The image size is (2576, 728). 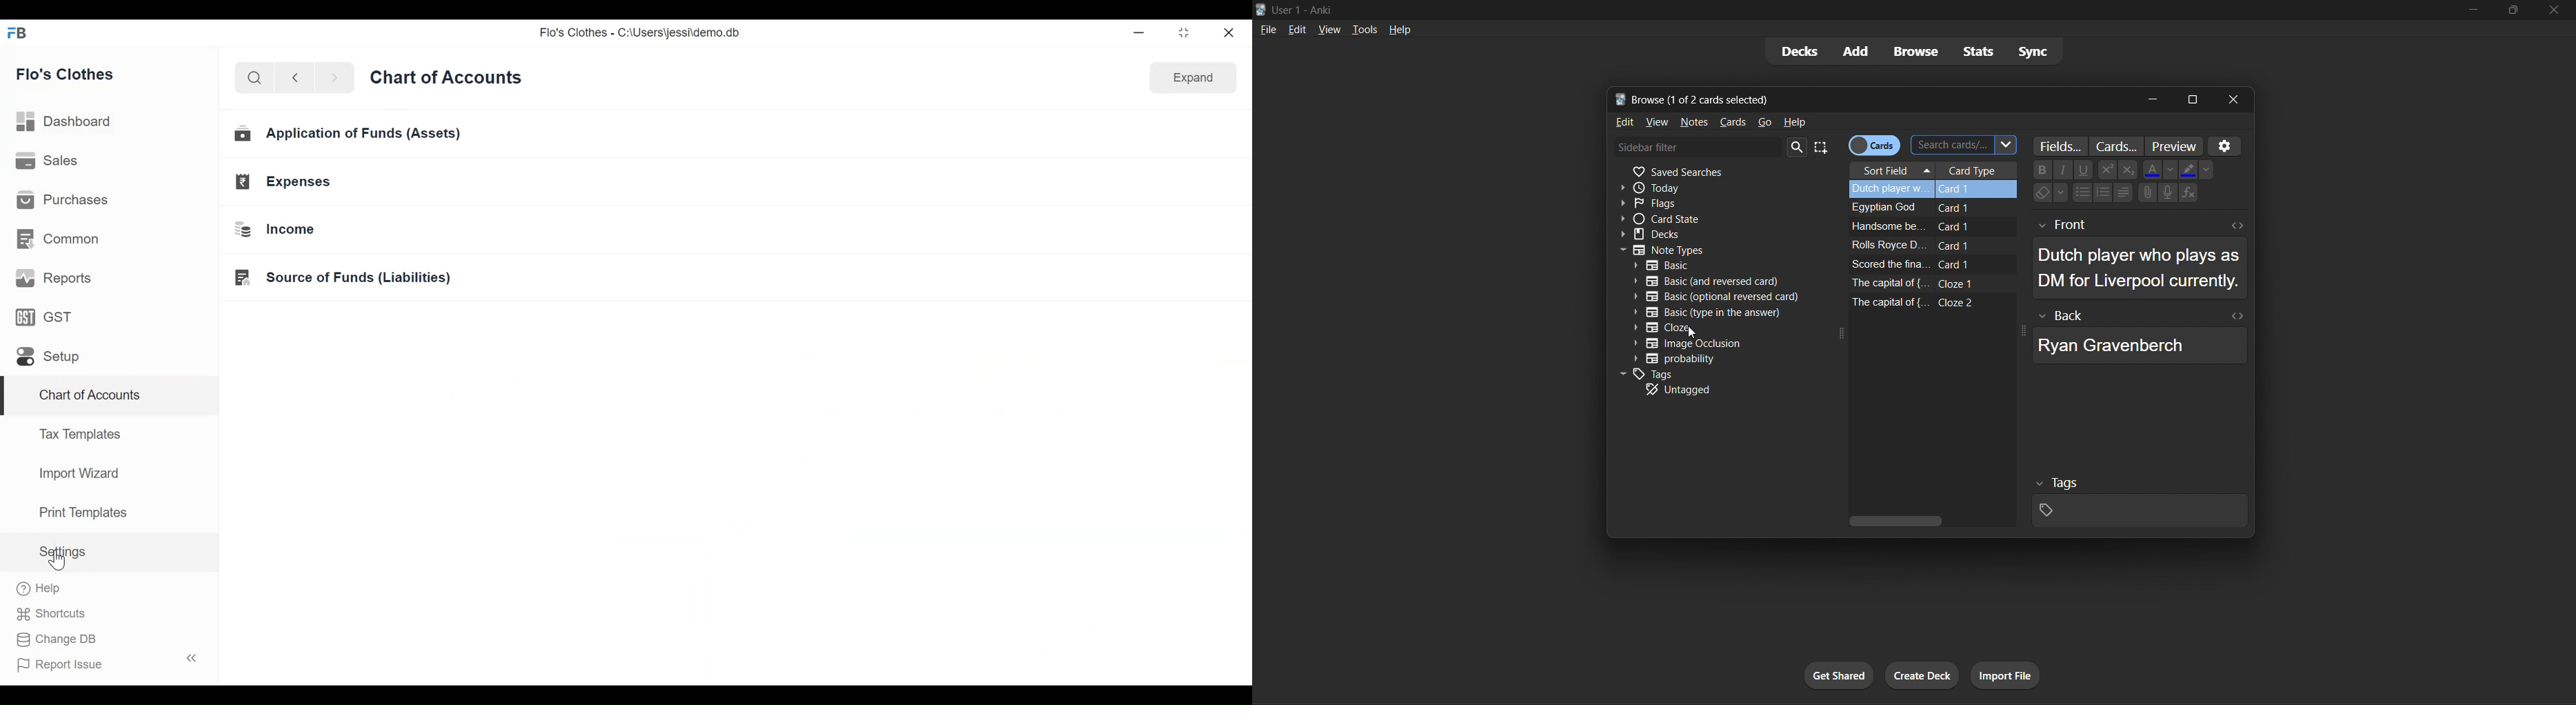 I want to click on toggle between form and full width, so click(x=1185, y=33).